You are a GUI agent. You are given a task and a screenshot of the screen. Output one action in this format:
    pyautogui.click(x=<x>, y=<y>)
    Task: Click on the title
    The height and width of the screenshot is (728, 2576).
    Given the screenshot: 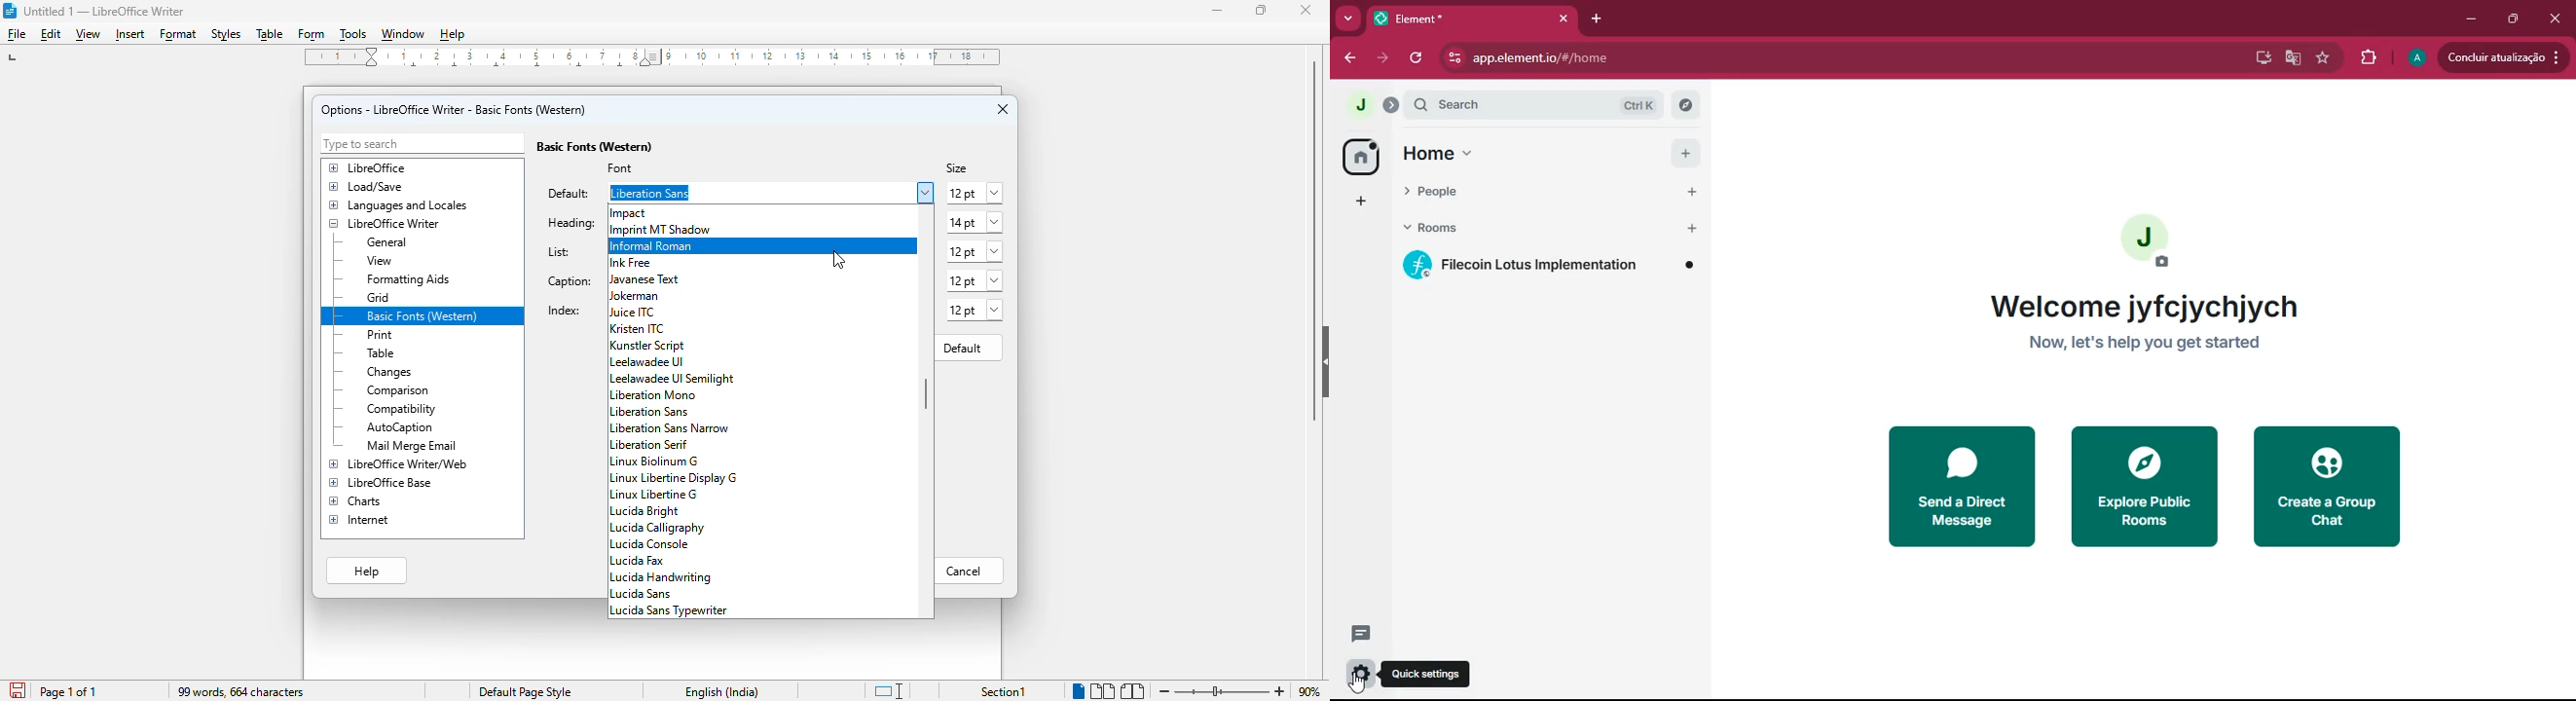 What is the action you would take?
    pyautogui.click(x=103, y=11)
    